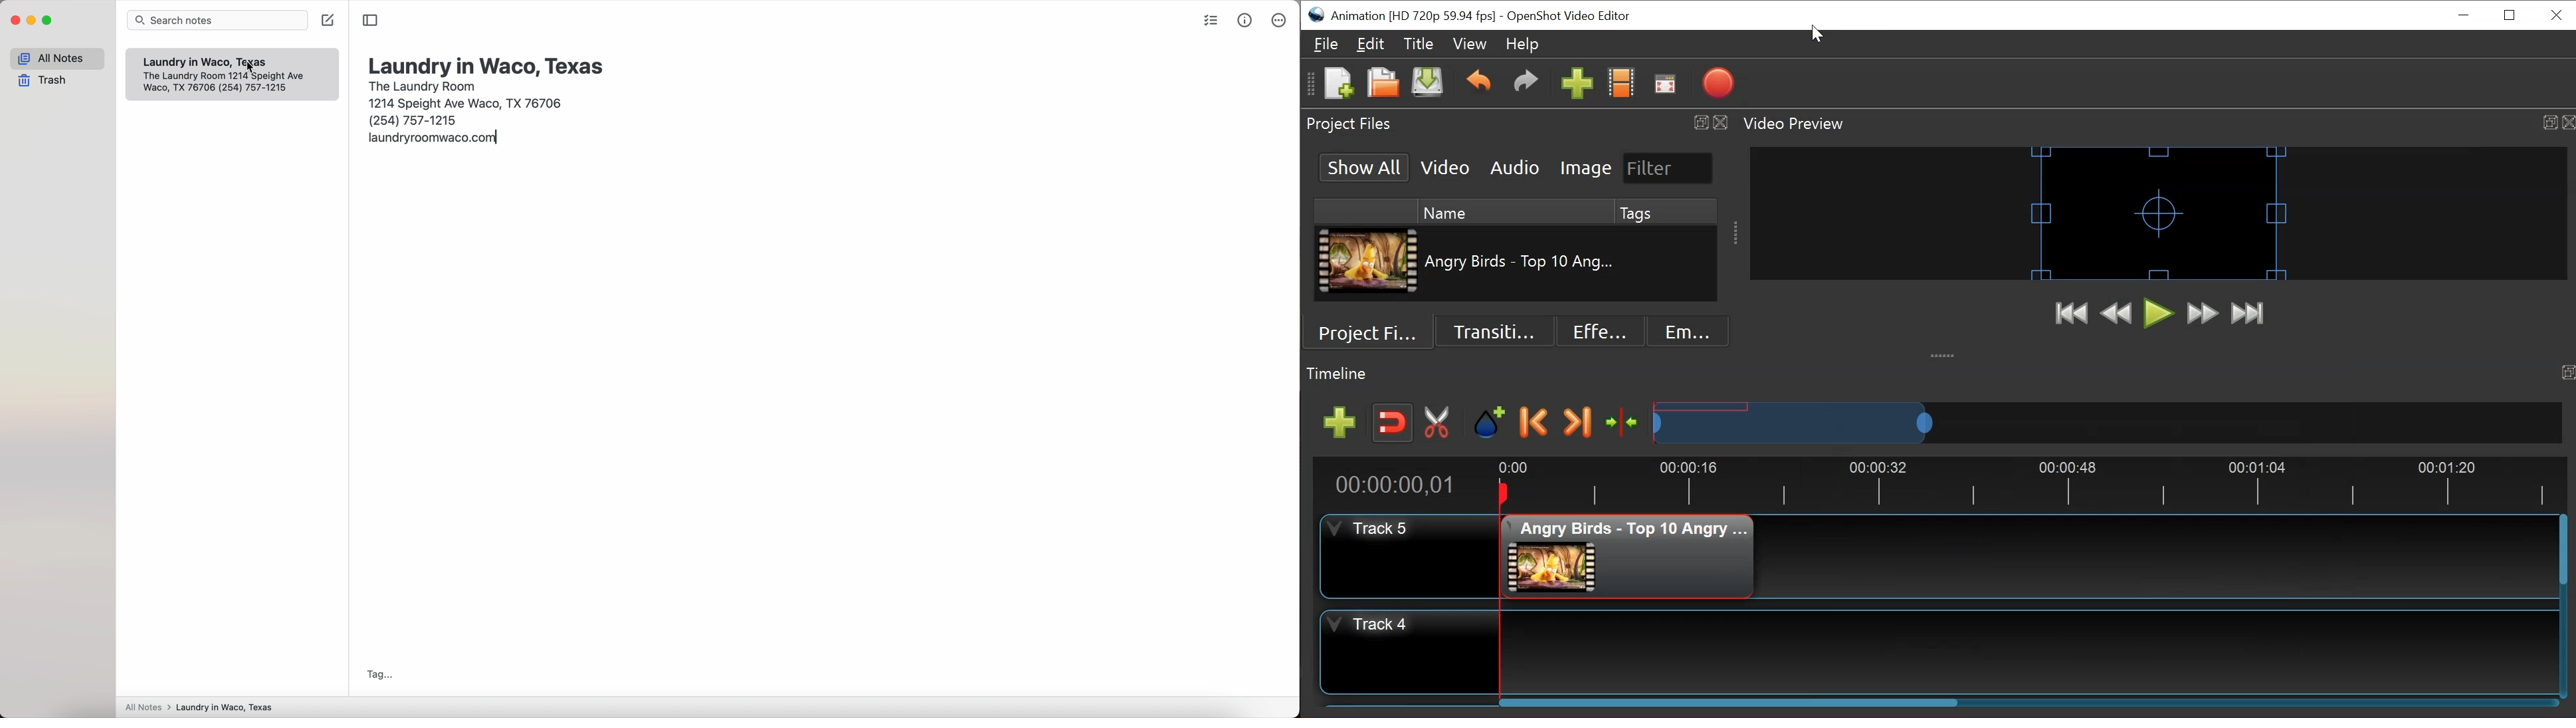  What do you see at coordinates (468, 101) in the screenshot?
I see `1214 Speight Ave Waco, TX 76706` at bounding box center [468, 101].